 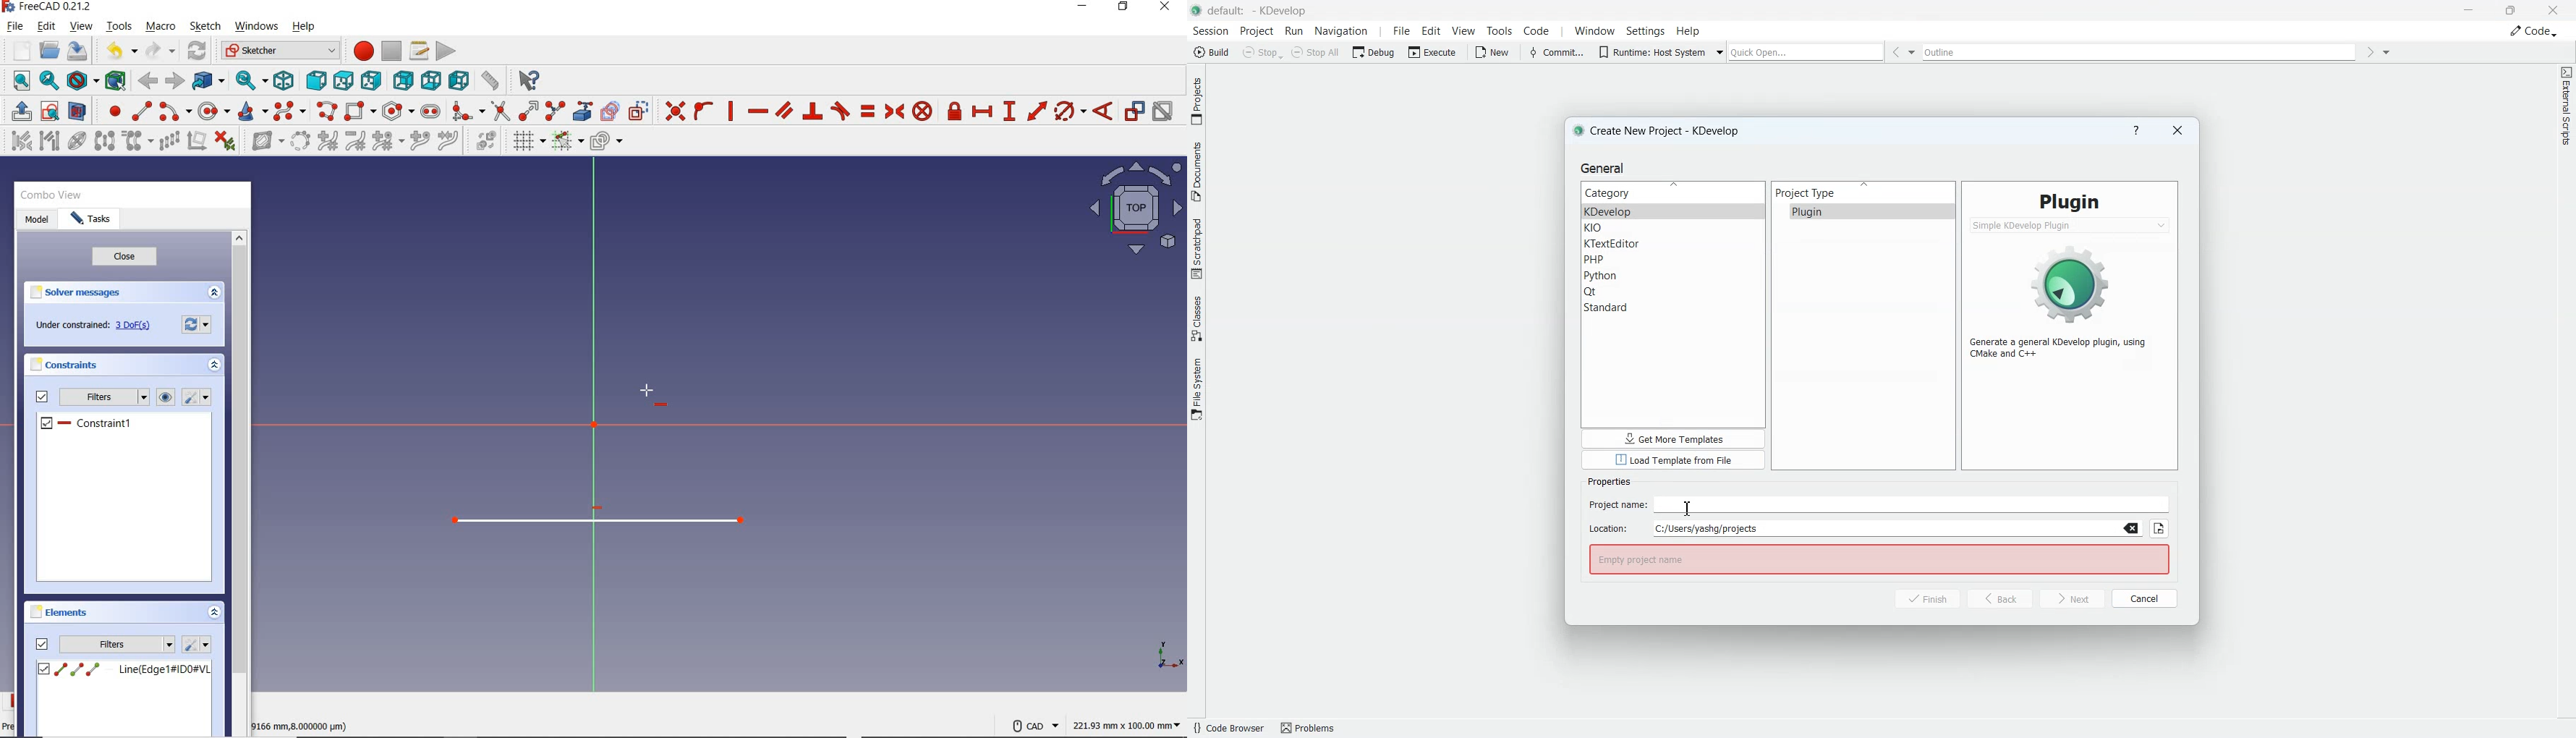 I want to click on SKETCH, so click(x=205, y=26).